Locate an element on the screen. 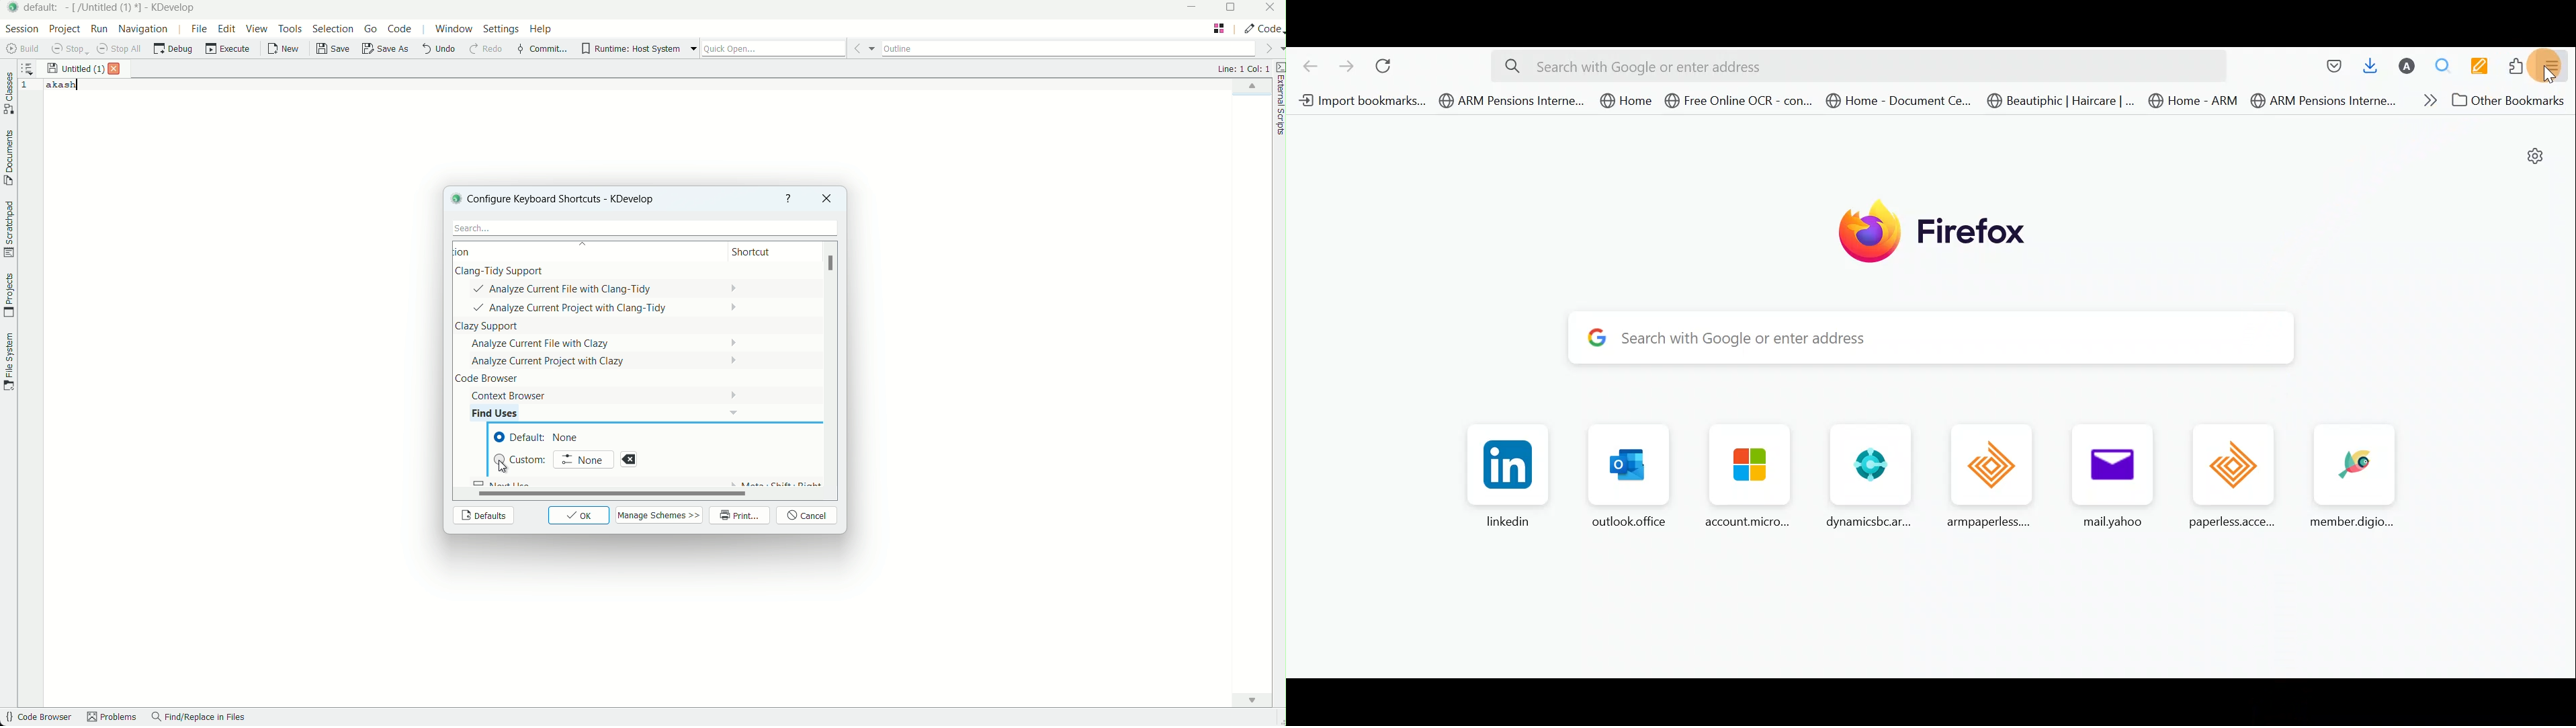 The height and width of the screenshot is (728, 2576). linkedin is located at coordinates (1508, 477).